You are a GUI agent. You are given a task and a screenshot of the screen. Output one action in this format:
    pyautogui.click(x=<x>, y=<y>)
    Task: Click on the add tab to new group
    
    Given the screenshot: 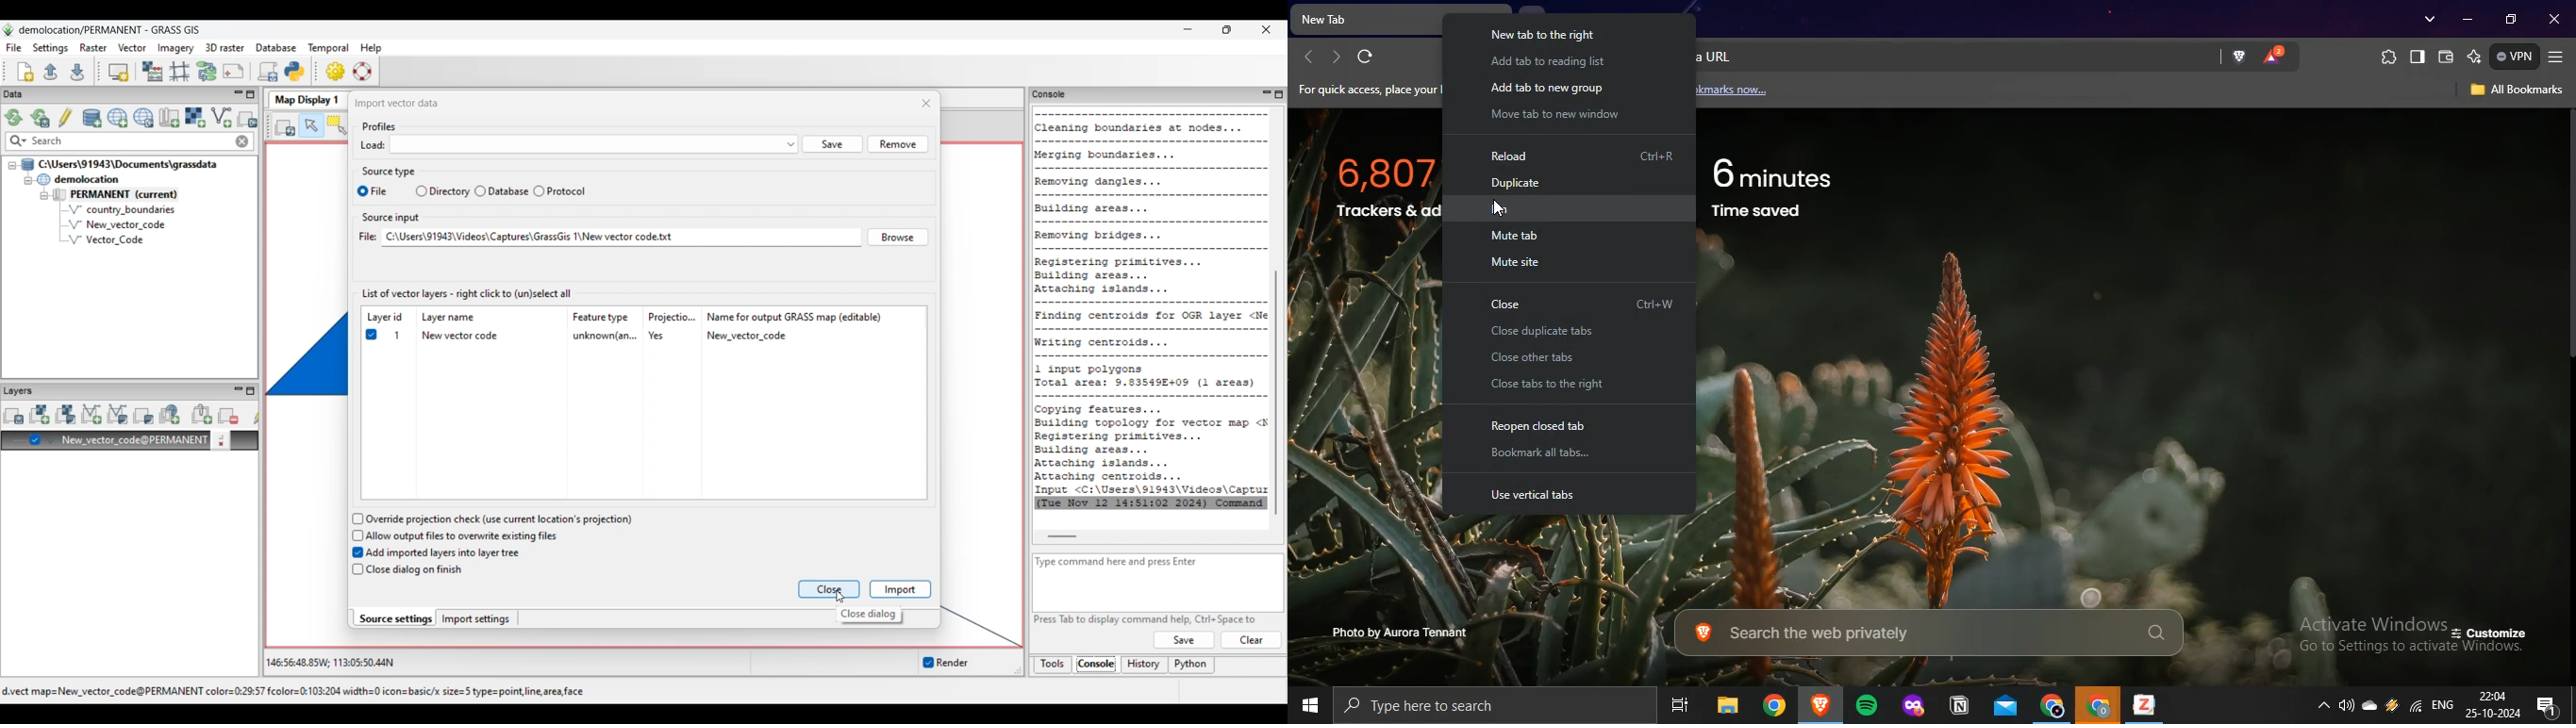 What is the action you would take?
    pyautogui.click(x=1543, y=89)
    